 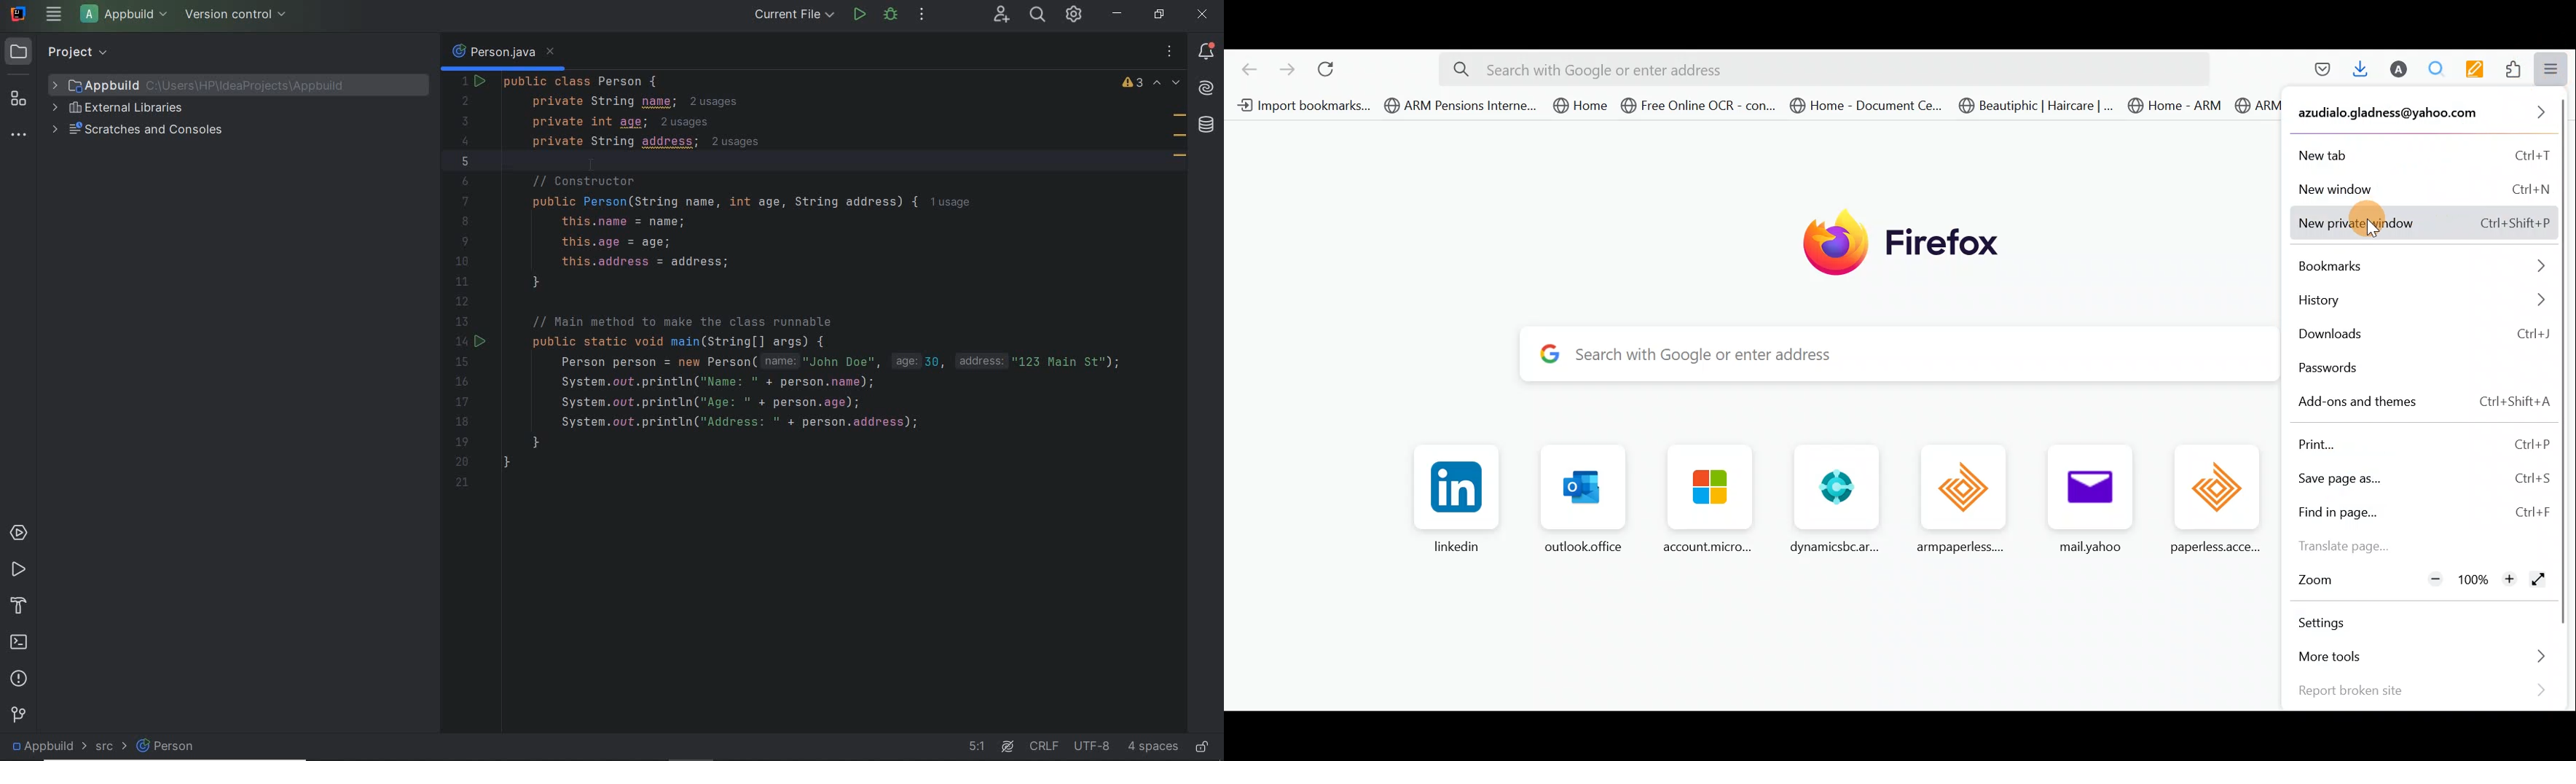 What do you see at coordinates (1179, 138) in the screenshot?
I see `field marks` at bounding box center [1179, 138].